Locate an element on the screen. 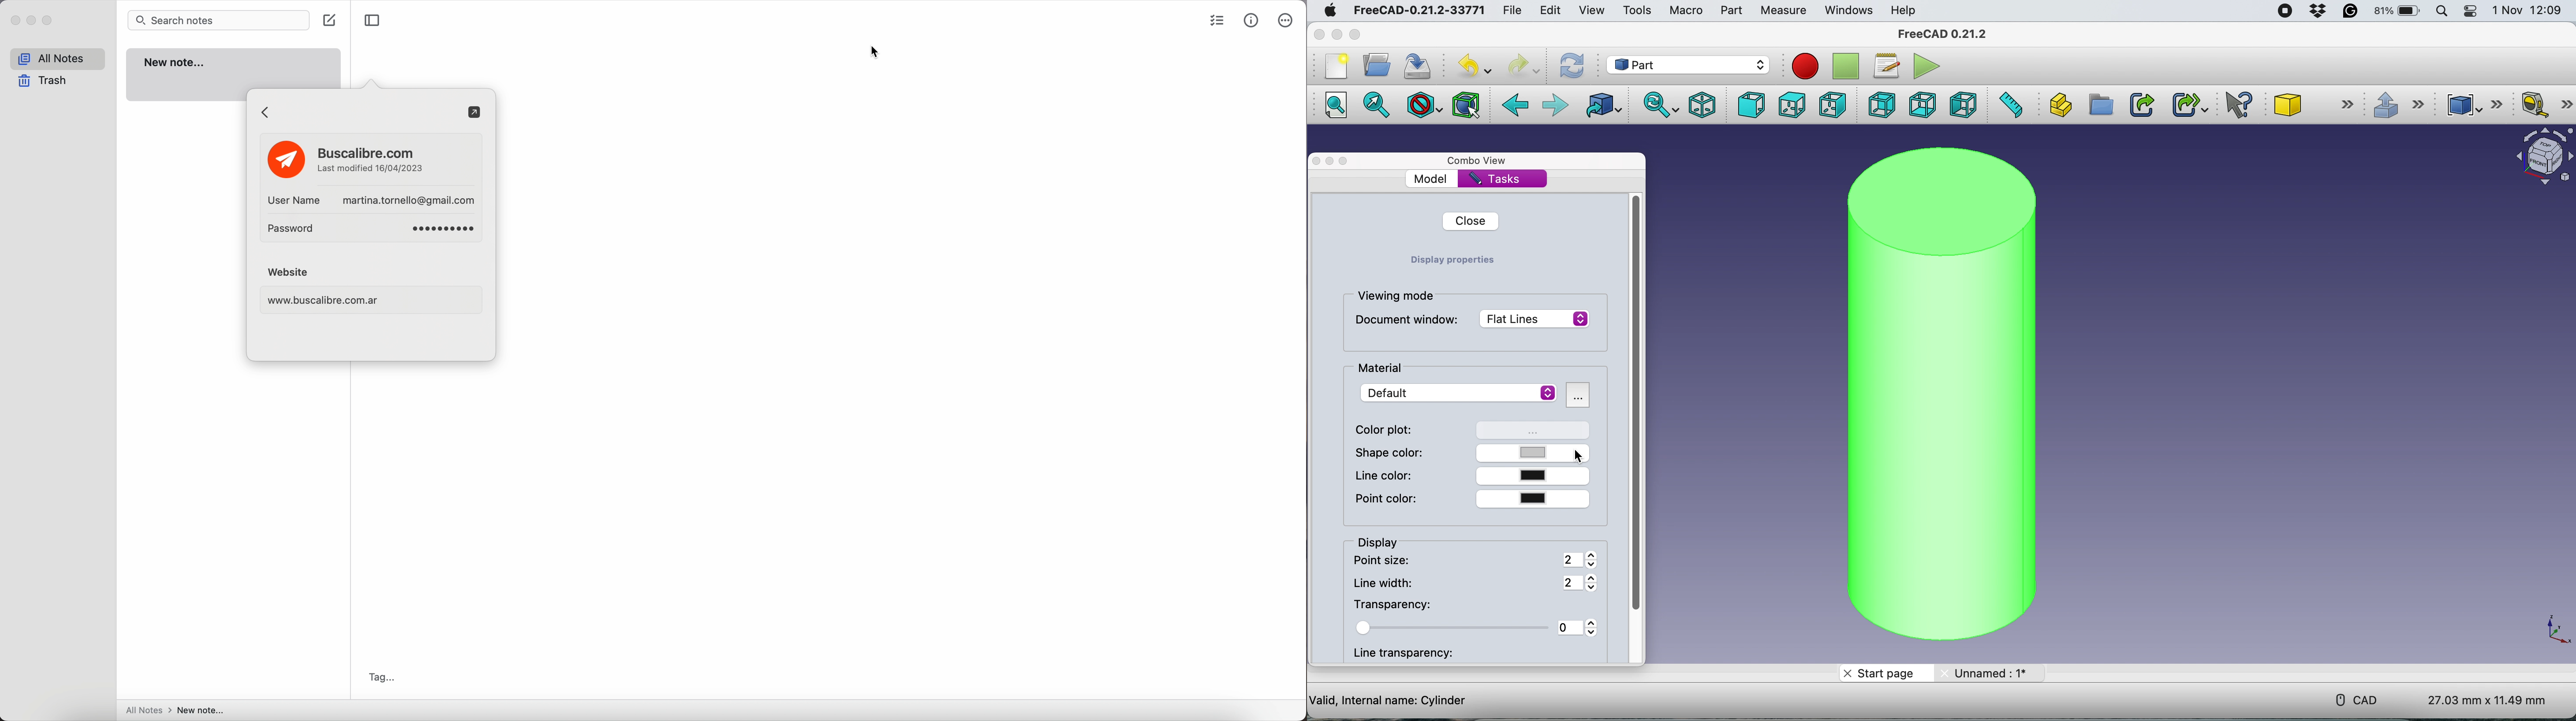 The width and height of the screenshot is (2576, 728). go to linked object is located at coordinates (1605, 107).